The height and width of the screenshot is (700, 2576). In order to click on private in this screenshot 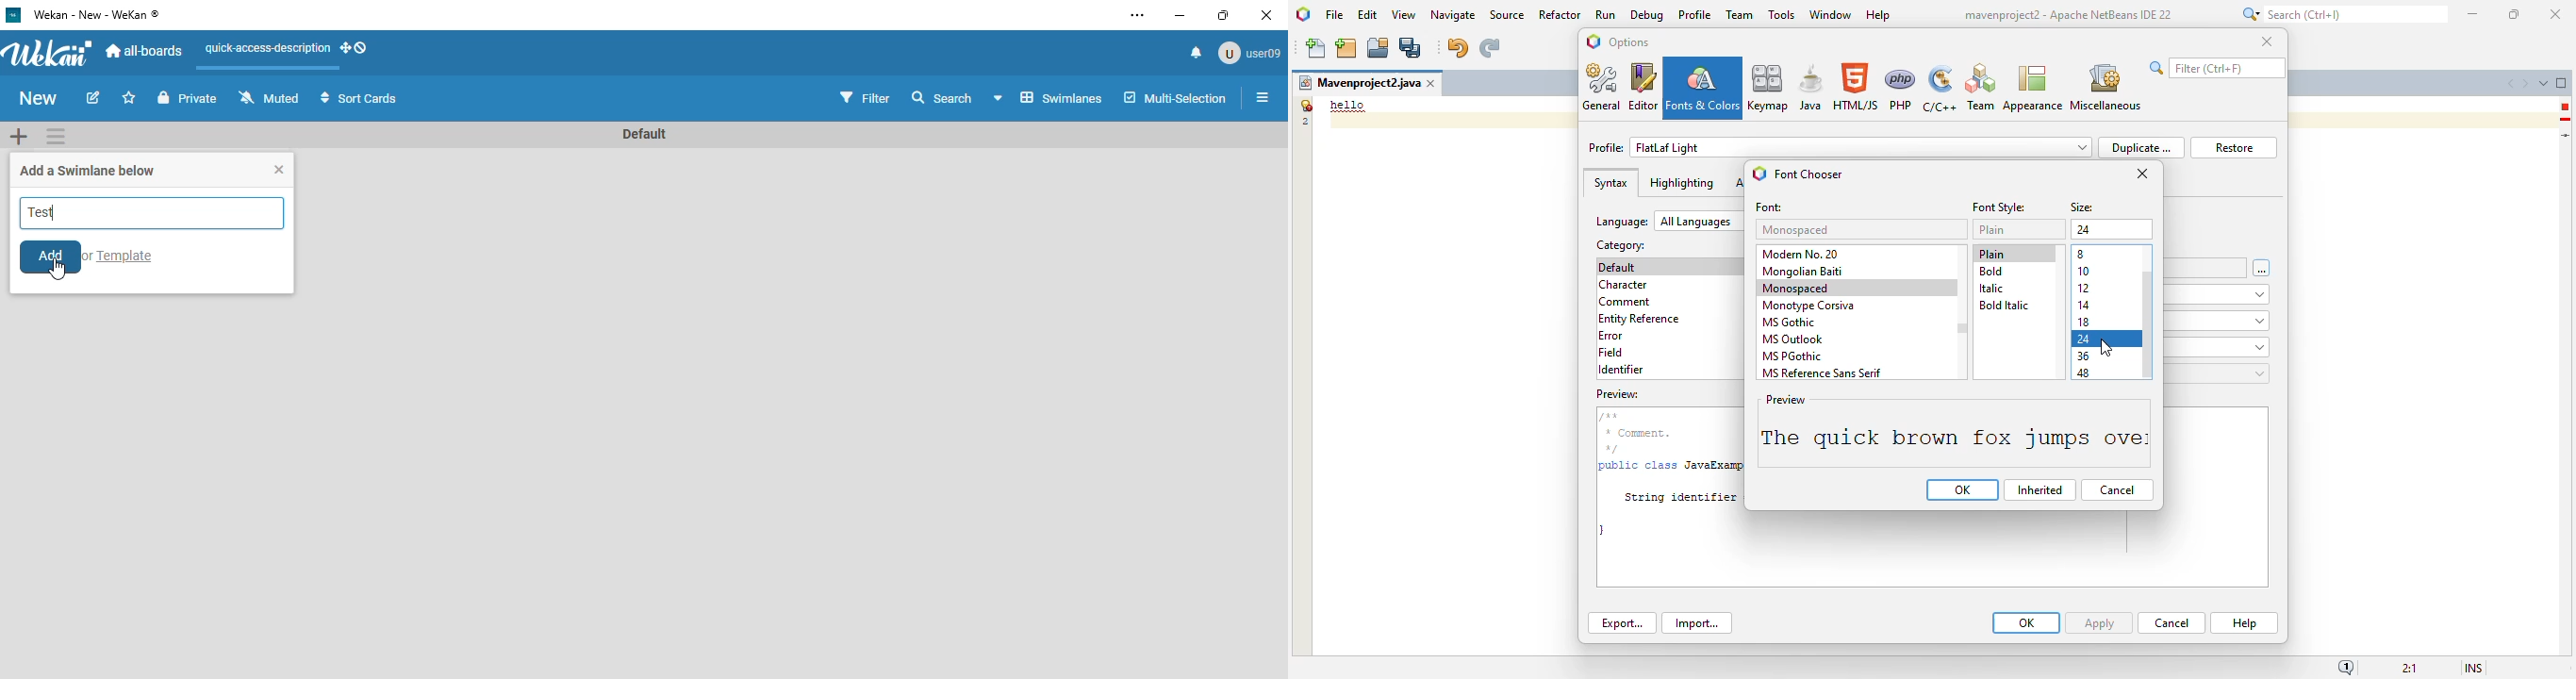, I will do `click(189, 97)`.